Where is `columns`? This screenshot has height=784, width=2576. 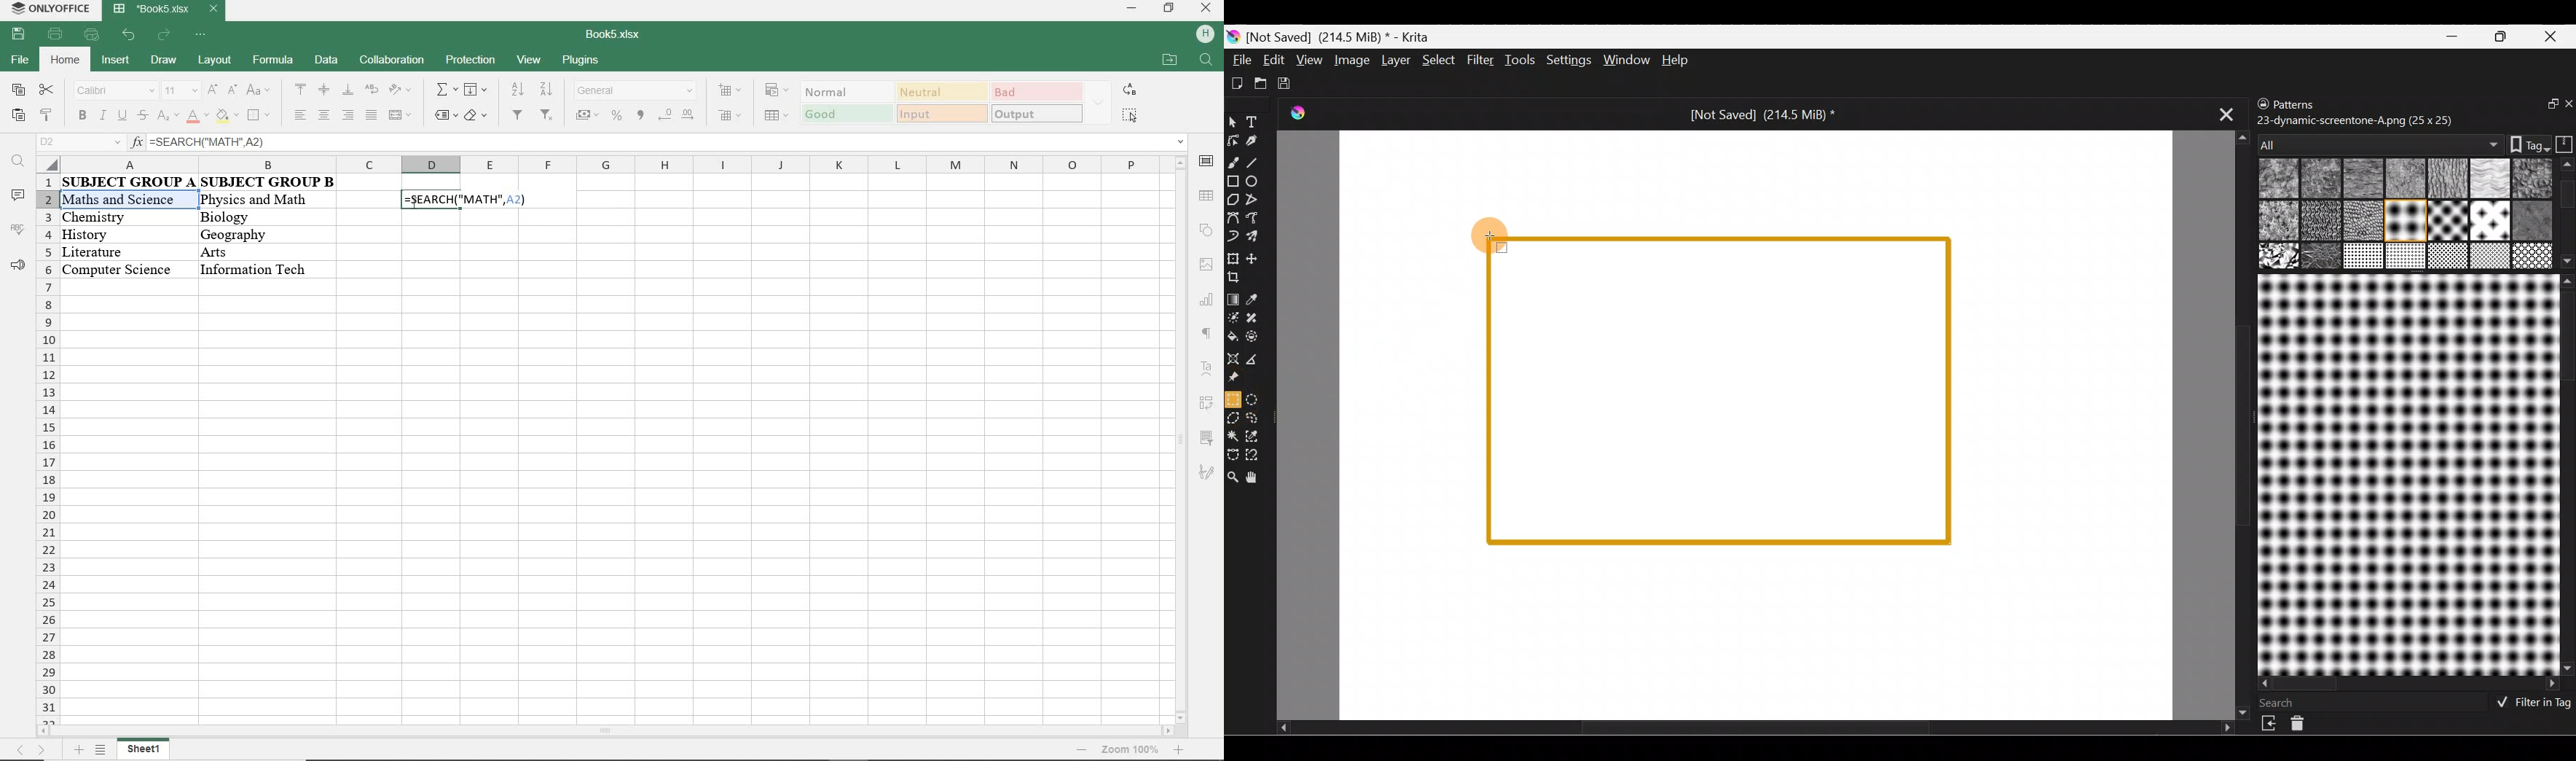
columns is located at coordinates (600, 164).